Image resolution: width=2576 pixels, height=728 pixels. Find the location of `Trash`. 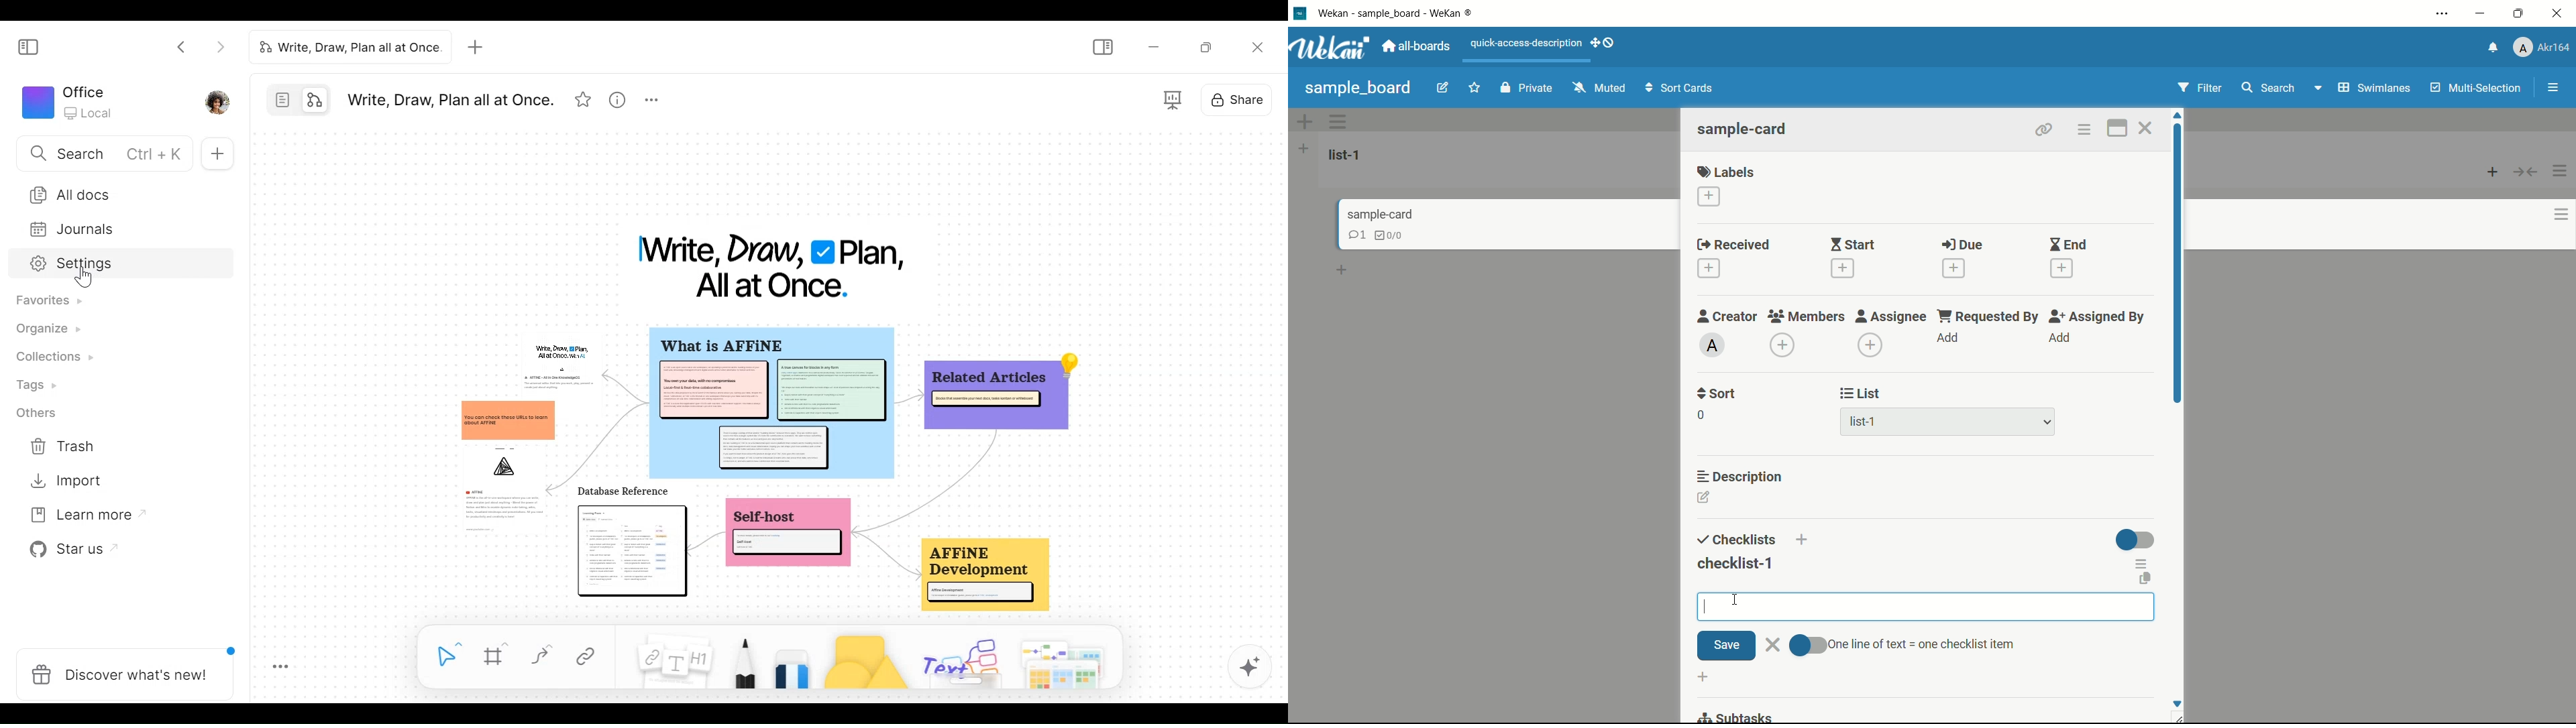

Trash is located at coordinates (67, 446).